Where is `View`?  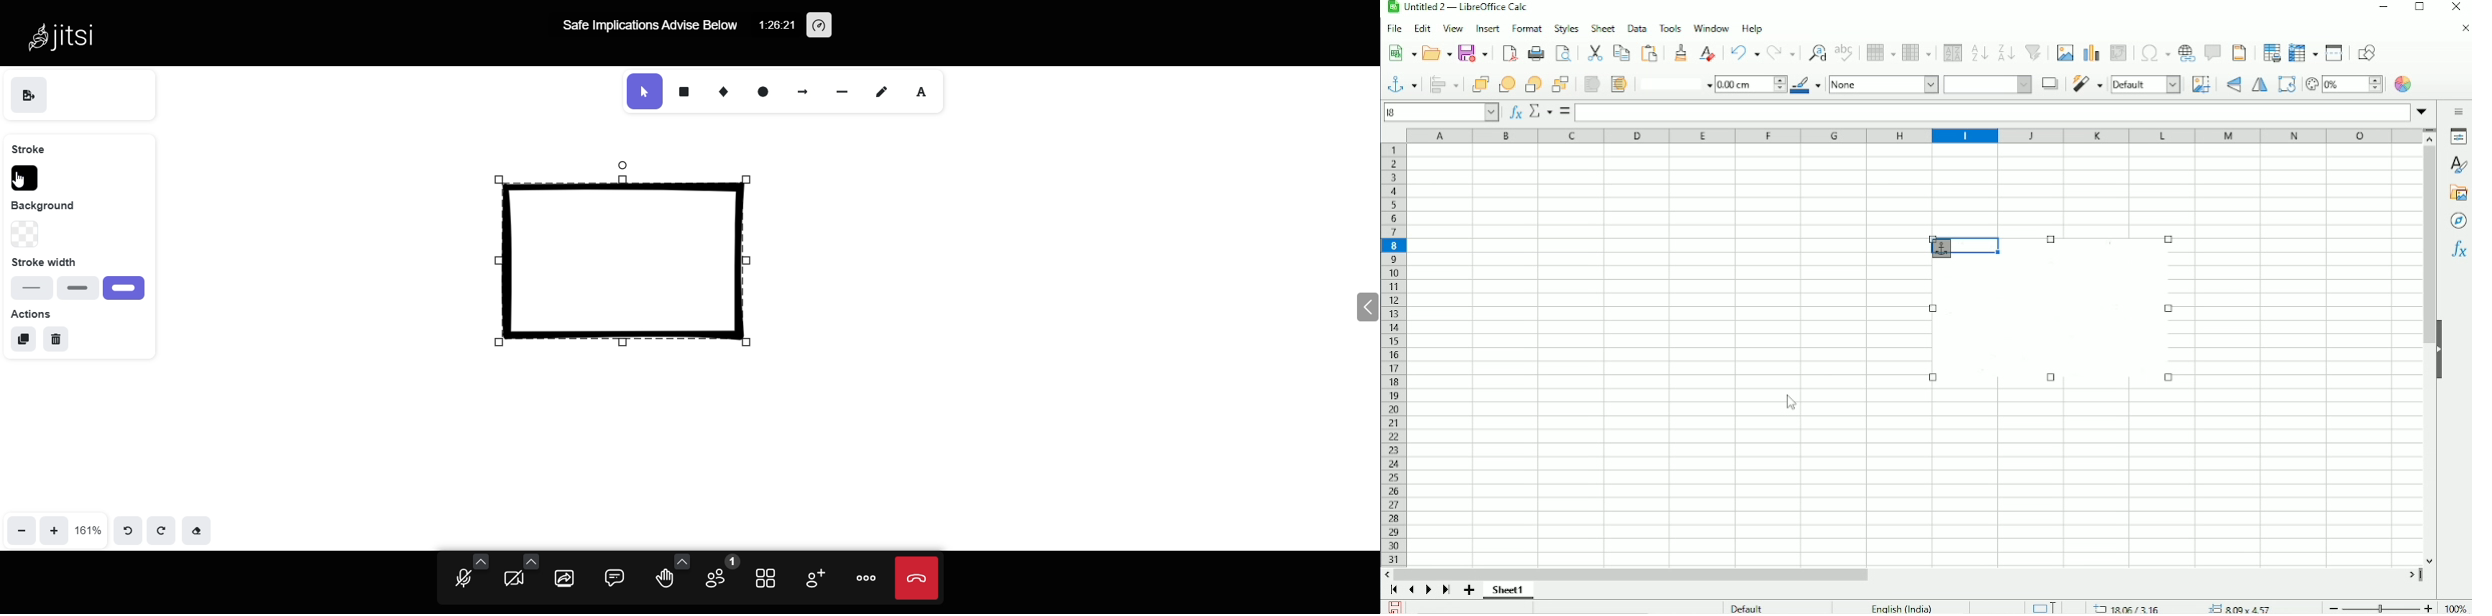 View is located at coordinates (1451, 28).